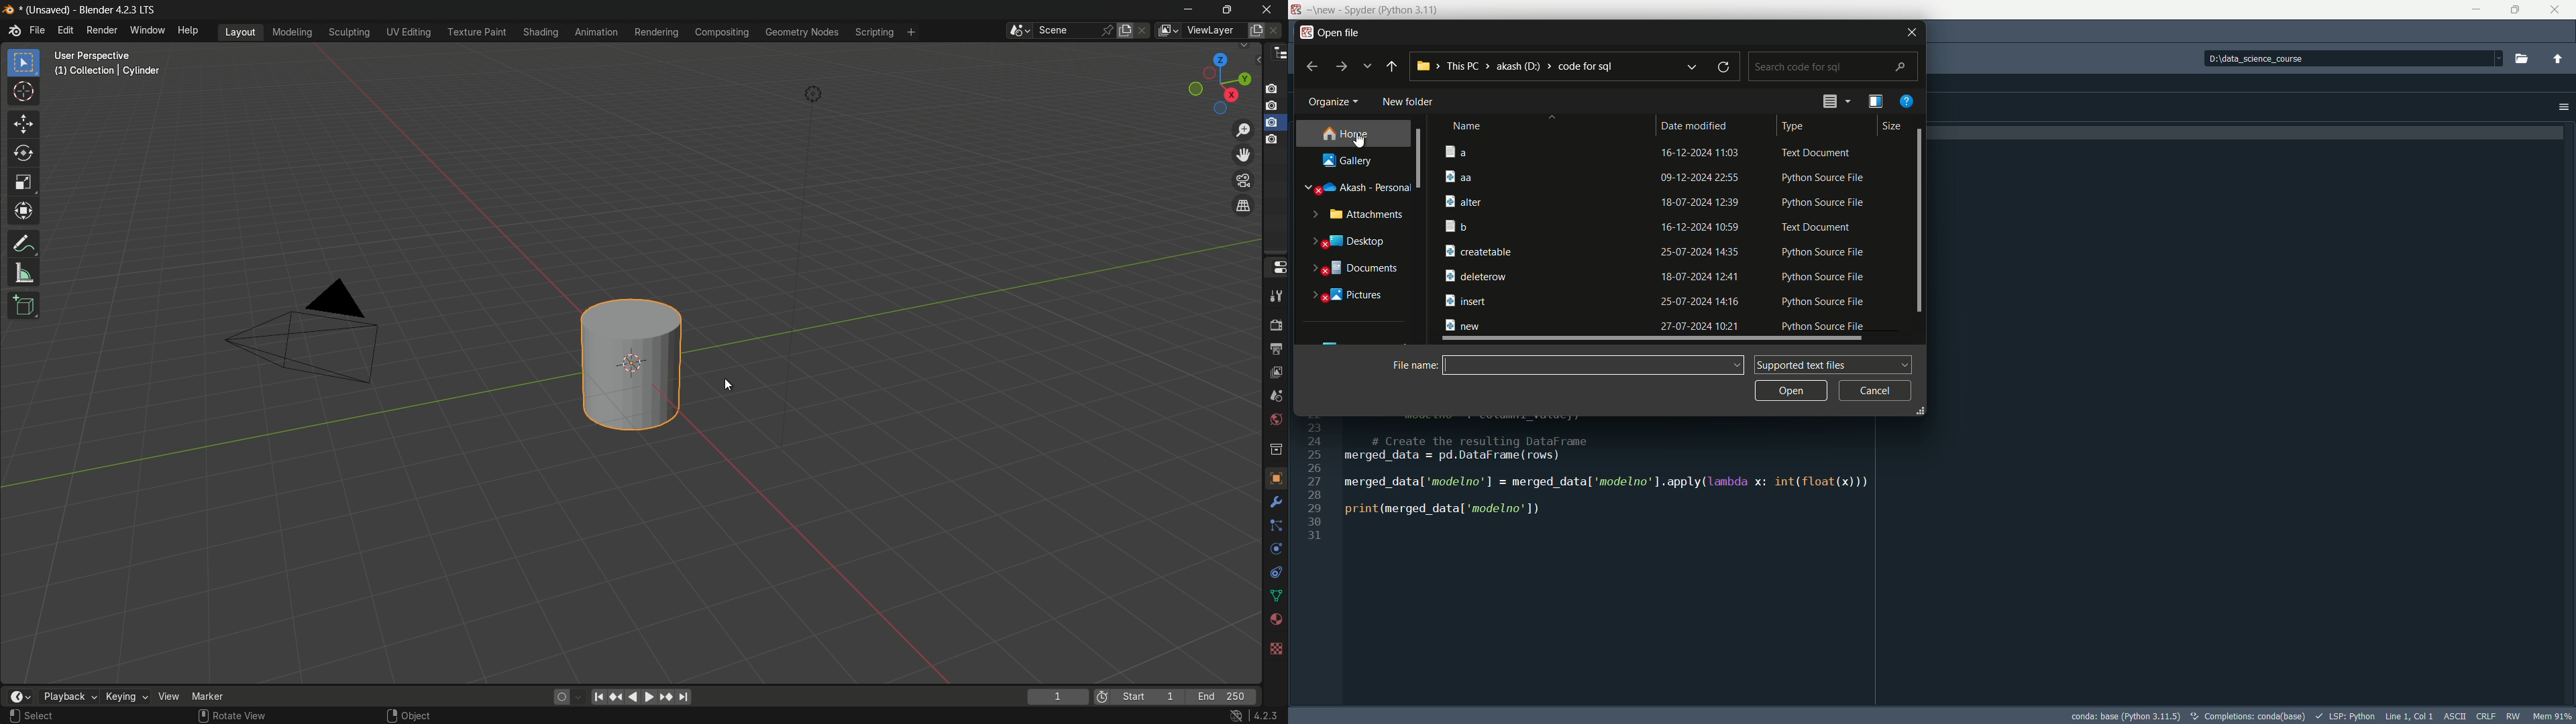 The image size is (2576, 728). I want to click on timestamp, so click(1700, 325).